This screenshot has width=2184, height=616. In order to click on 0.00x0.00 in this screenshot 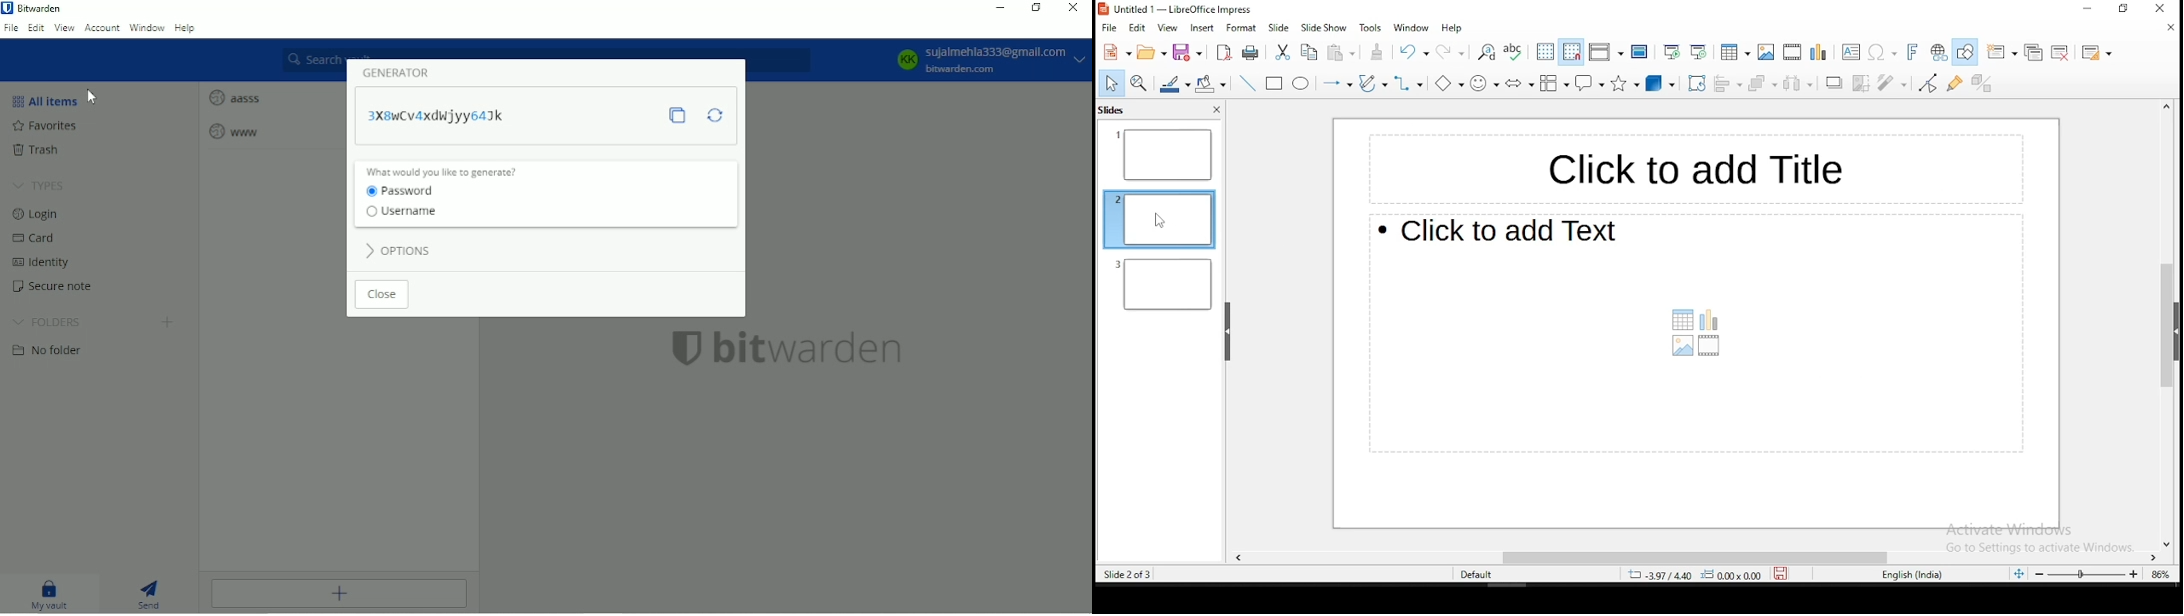, I will do `click(1737, 576)`.